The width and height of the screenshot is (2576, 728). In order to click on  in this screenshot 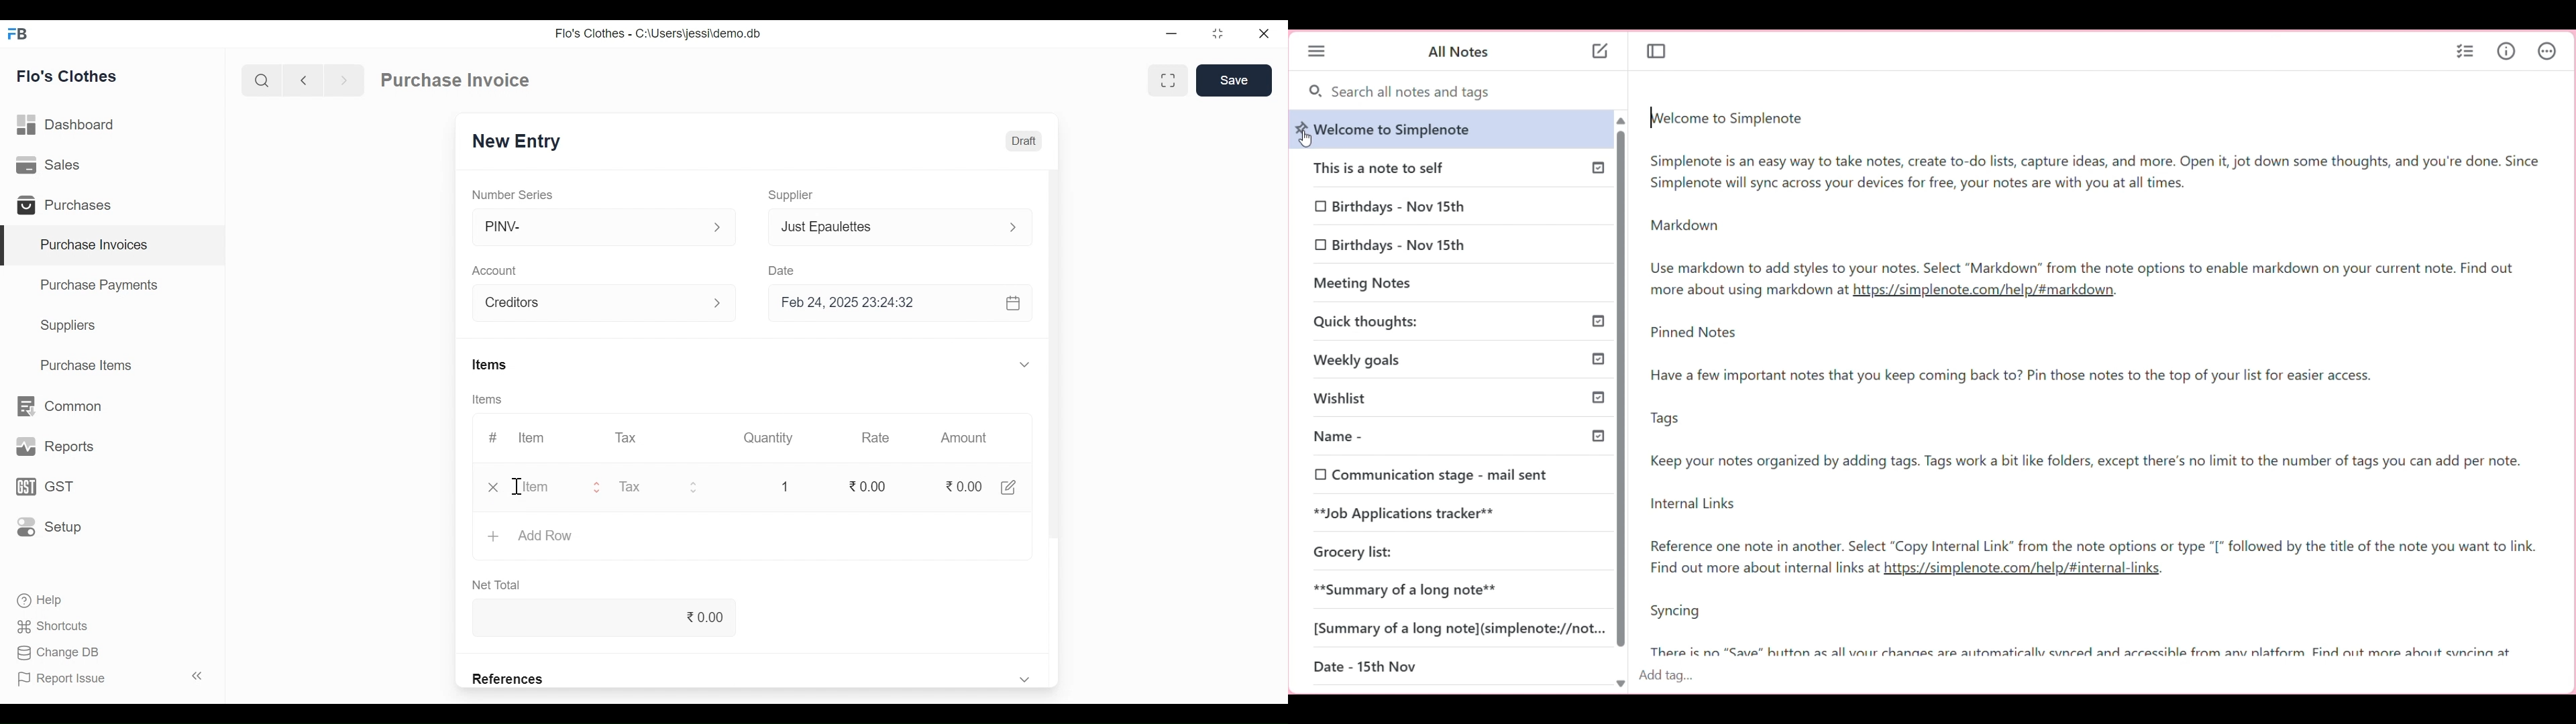, I will do `click(1597, 436)`.